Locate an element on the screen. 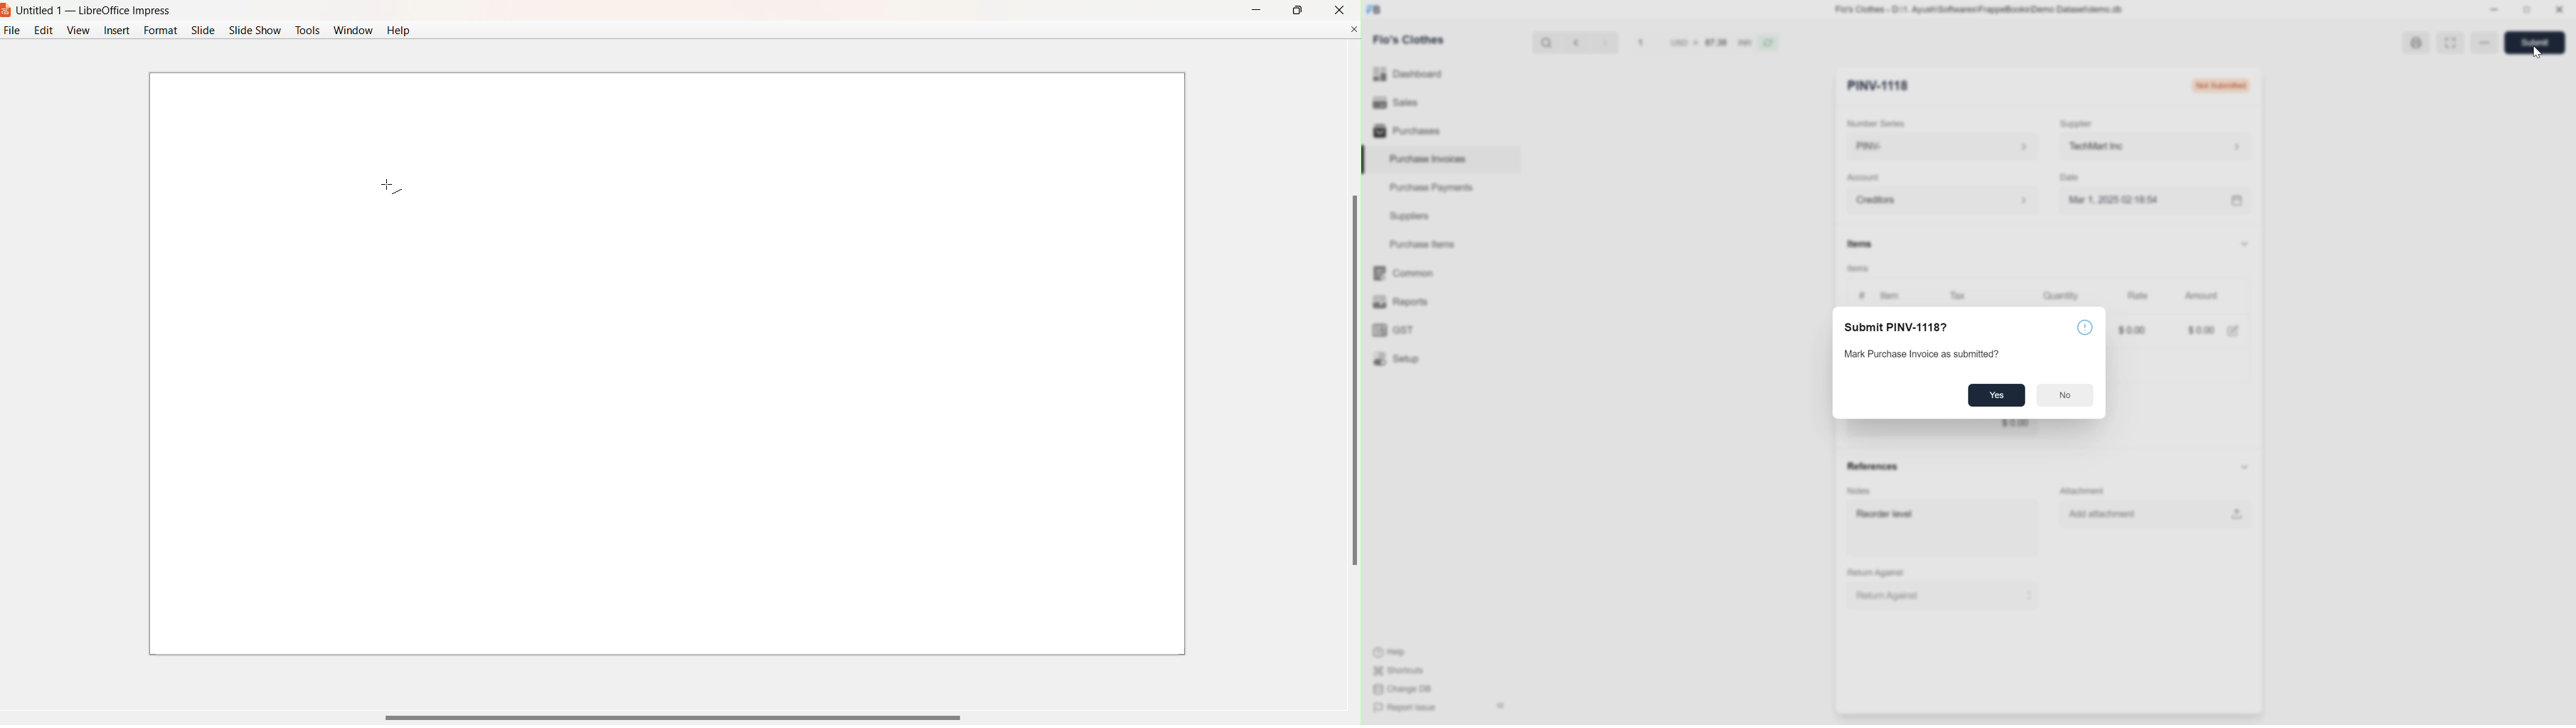 The height and width of the screenshot is (728, 2576). Yes is located at coordinates (2001, 393).